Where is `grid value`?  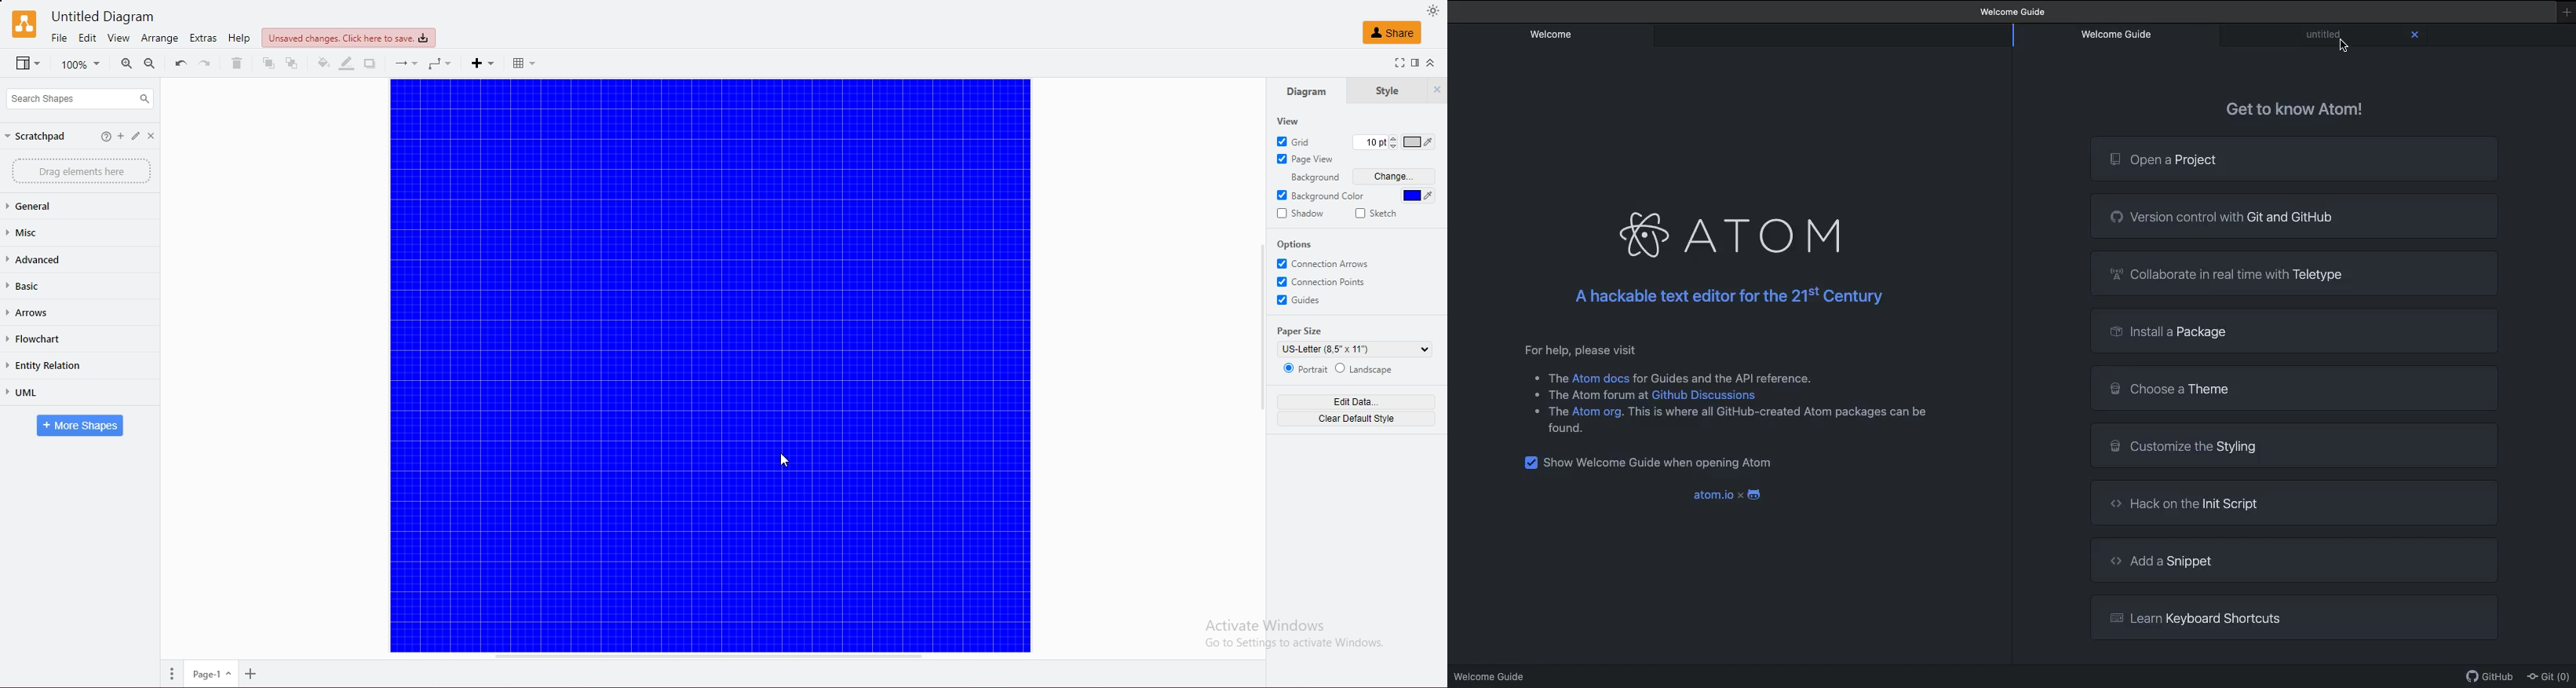
grid value is located at coordinates (1368, 143).